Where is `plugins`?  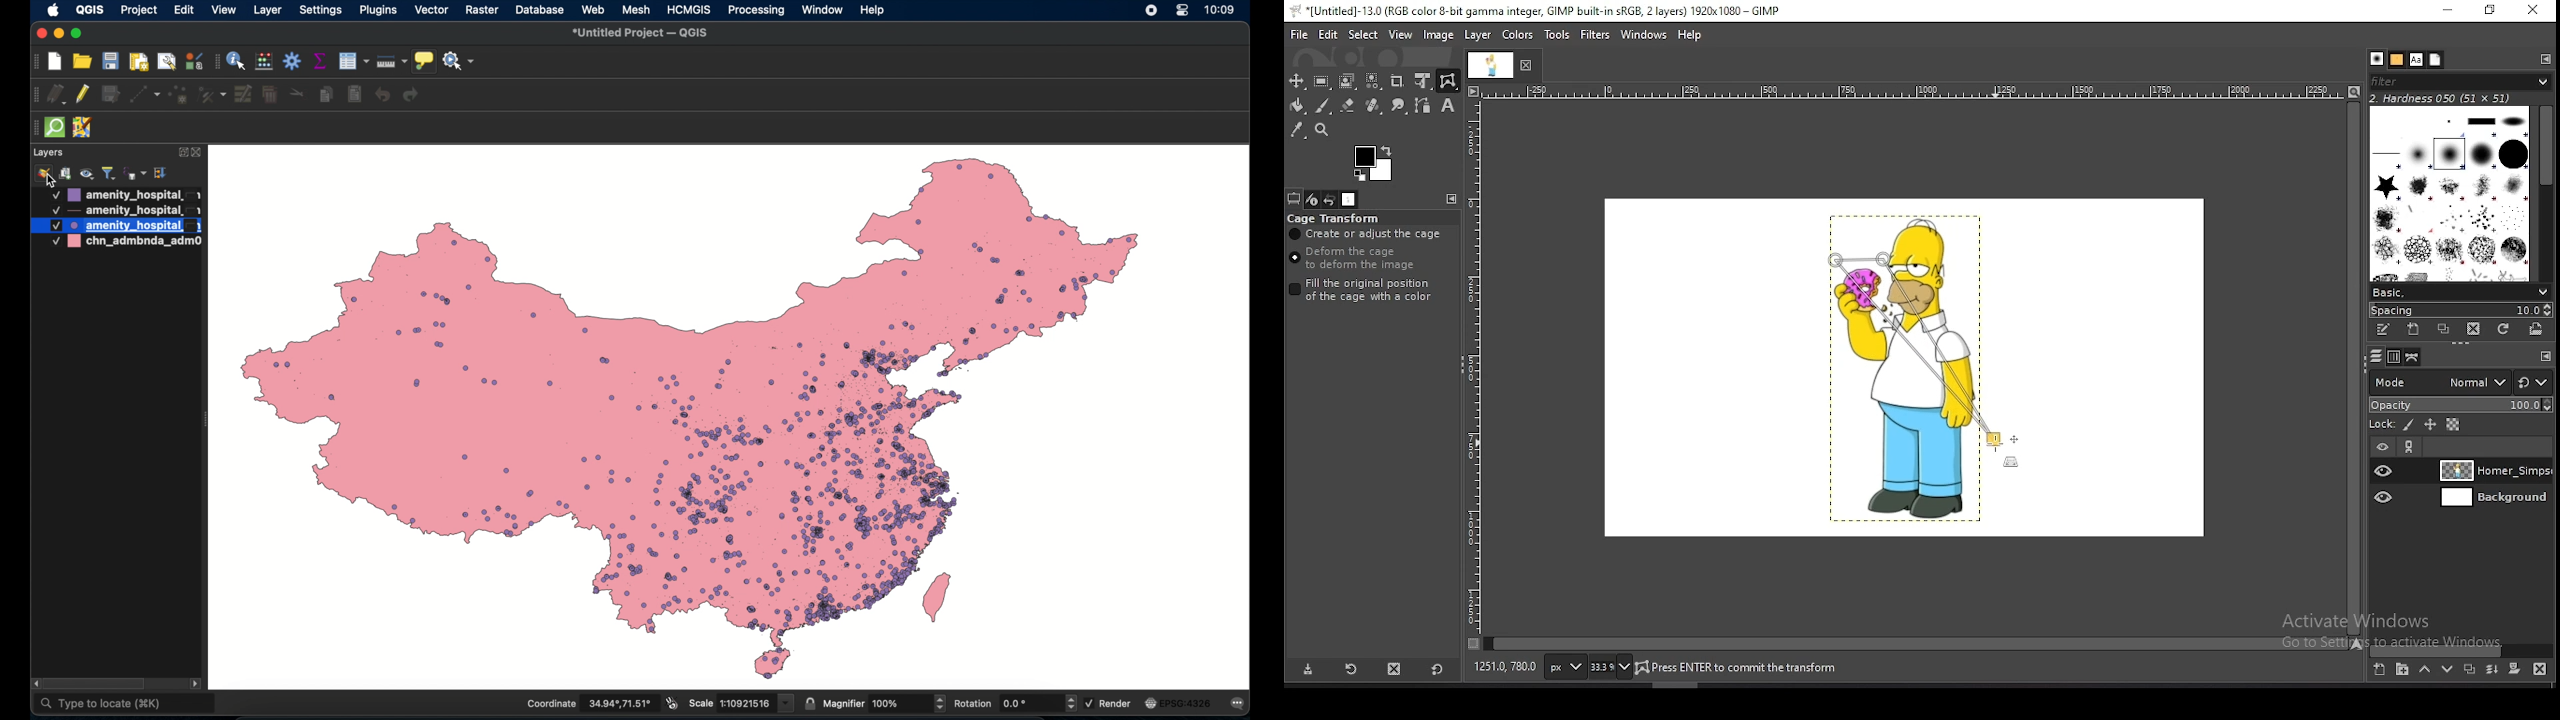
plugins is located at coordinates (379, 10).